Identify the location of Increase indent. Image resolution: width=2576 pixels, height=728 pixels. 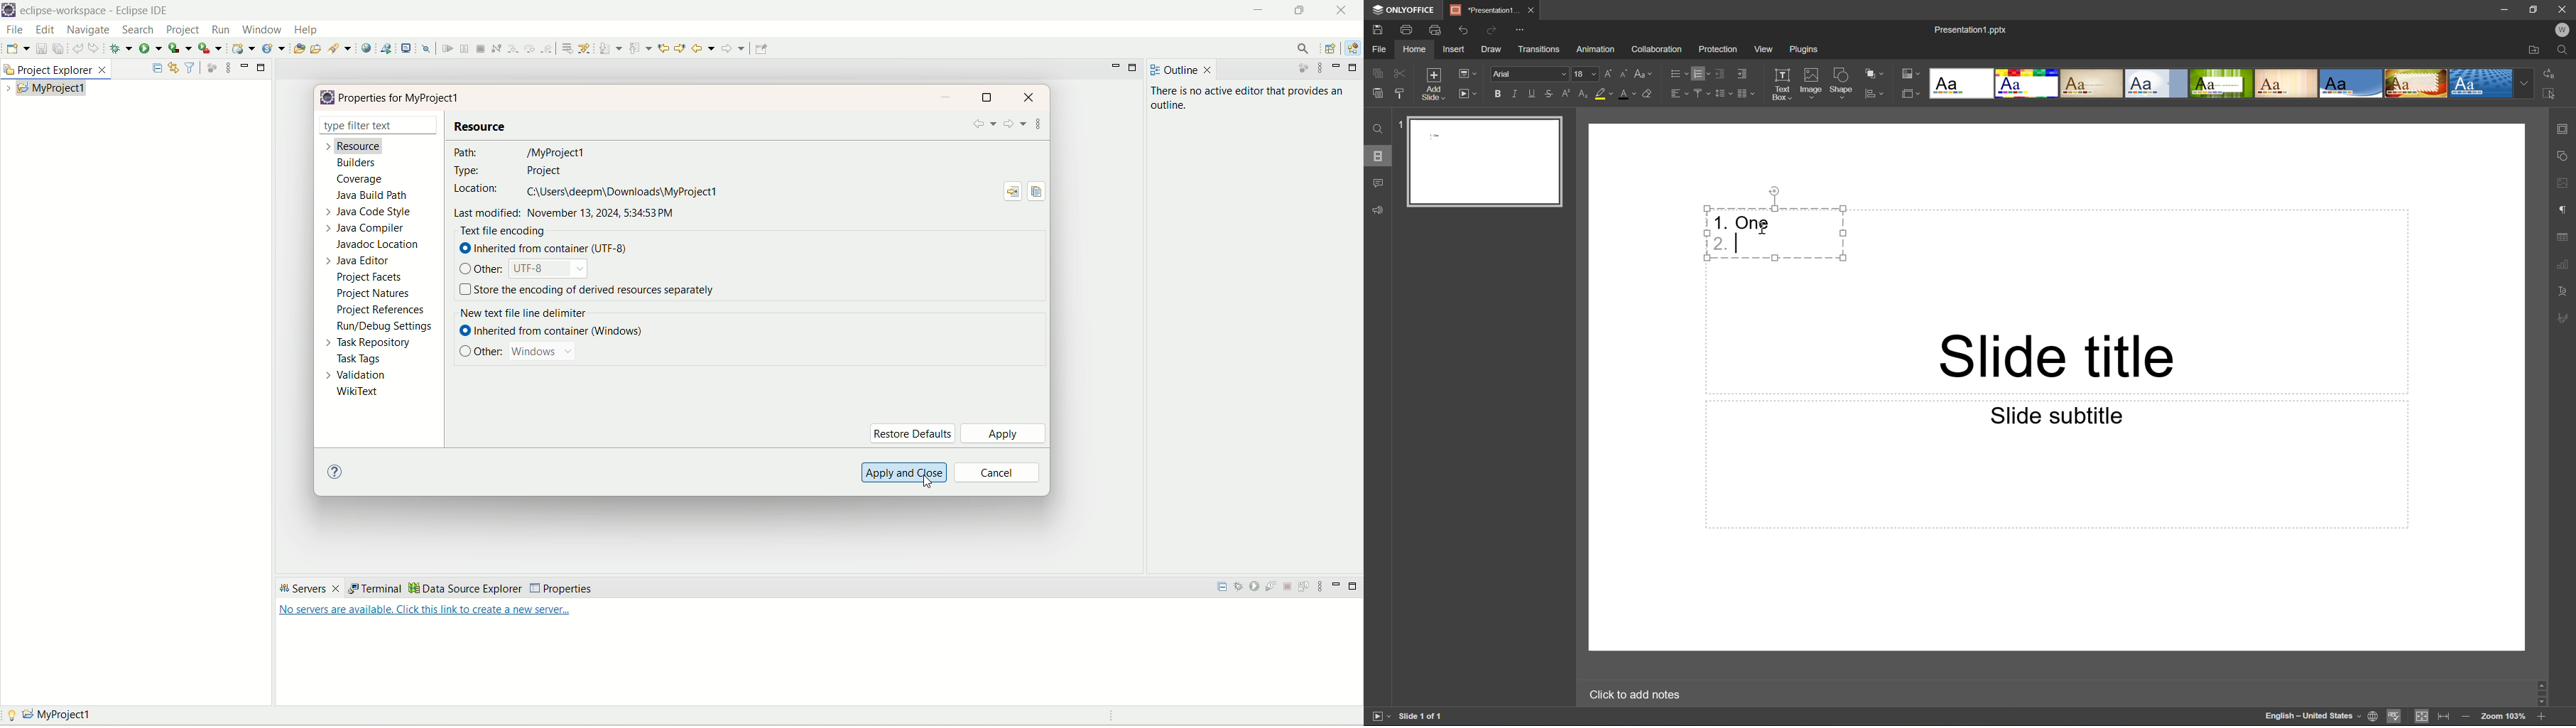
(1742, 74).